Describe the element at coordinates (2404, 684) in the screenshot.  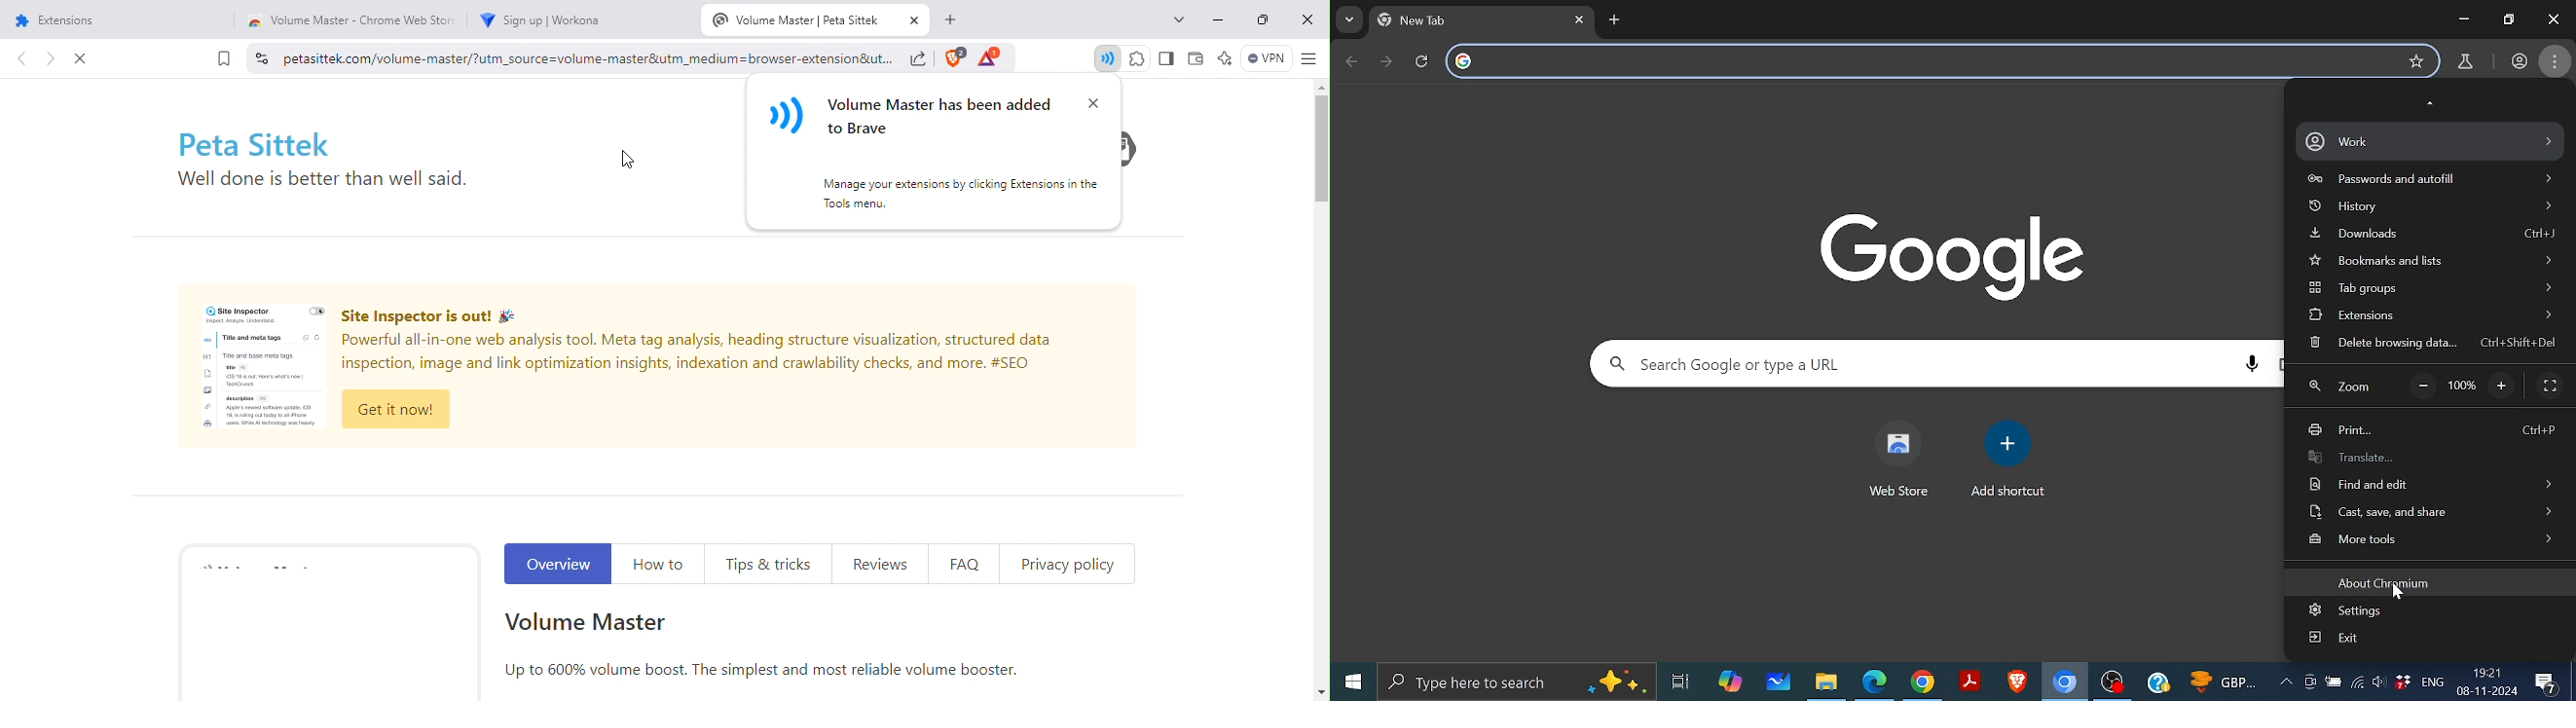
I see `Dropbox` at that location.